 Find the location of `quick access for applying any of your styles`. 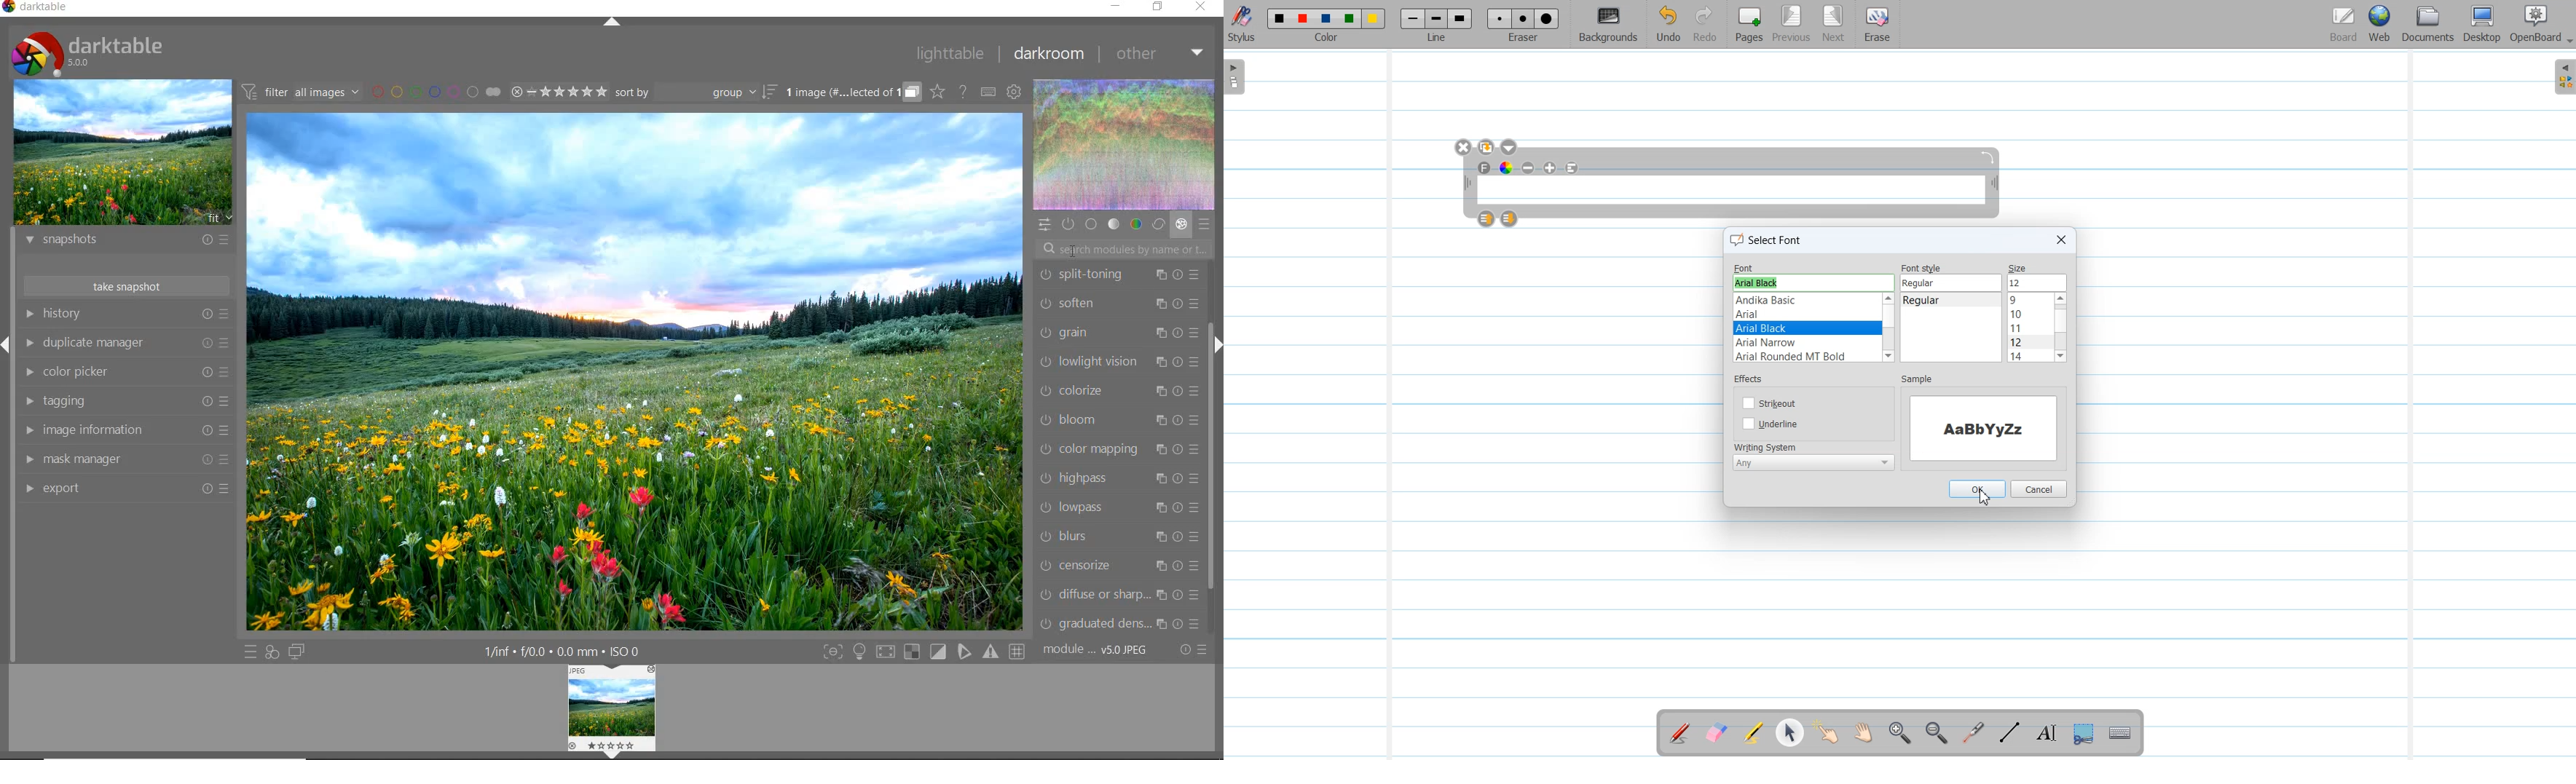

quick access for applying any of your styles is located at coordinates (272, 652).